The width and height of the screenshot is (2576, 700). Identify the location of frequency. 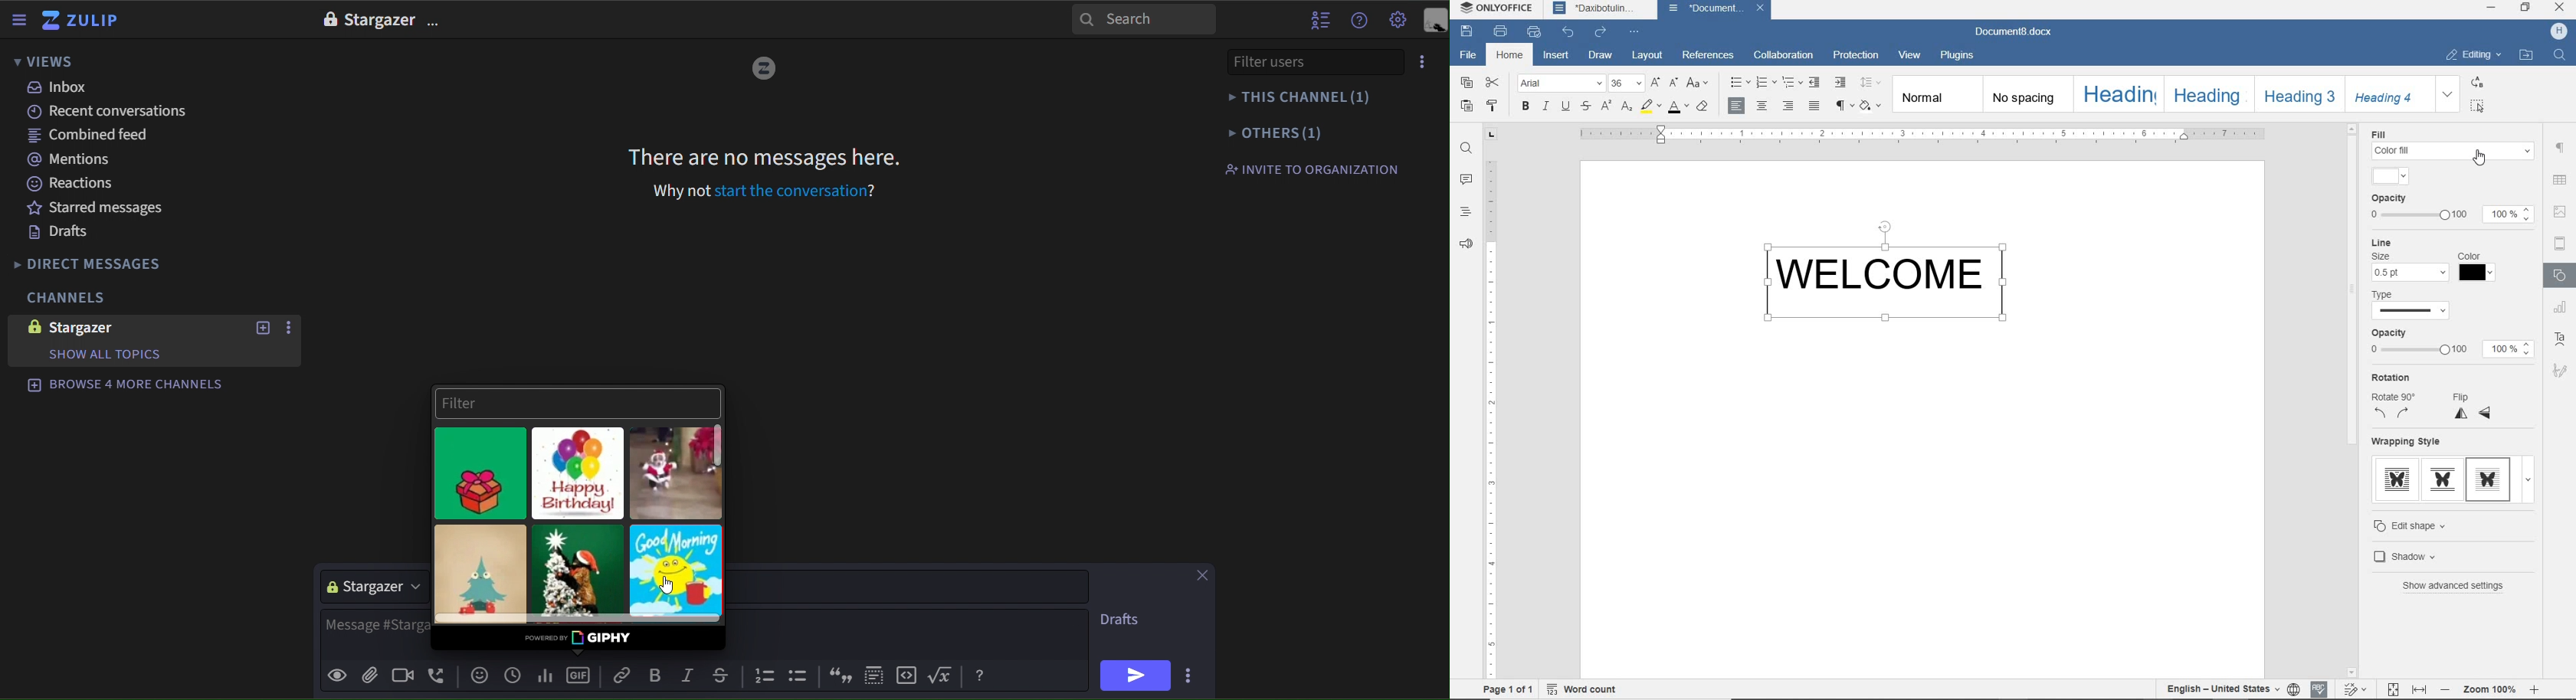
(544, 673).